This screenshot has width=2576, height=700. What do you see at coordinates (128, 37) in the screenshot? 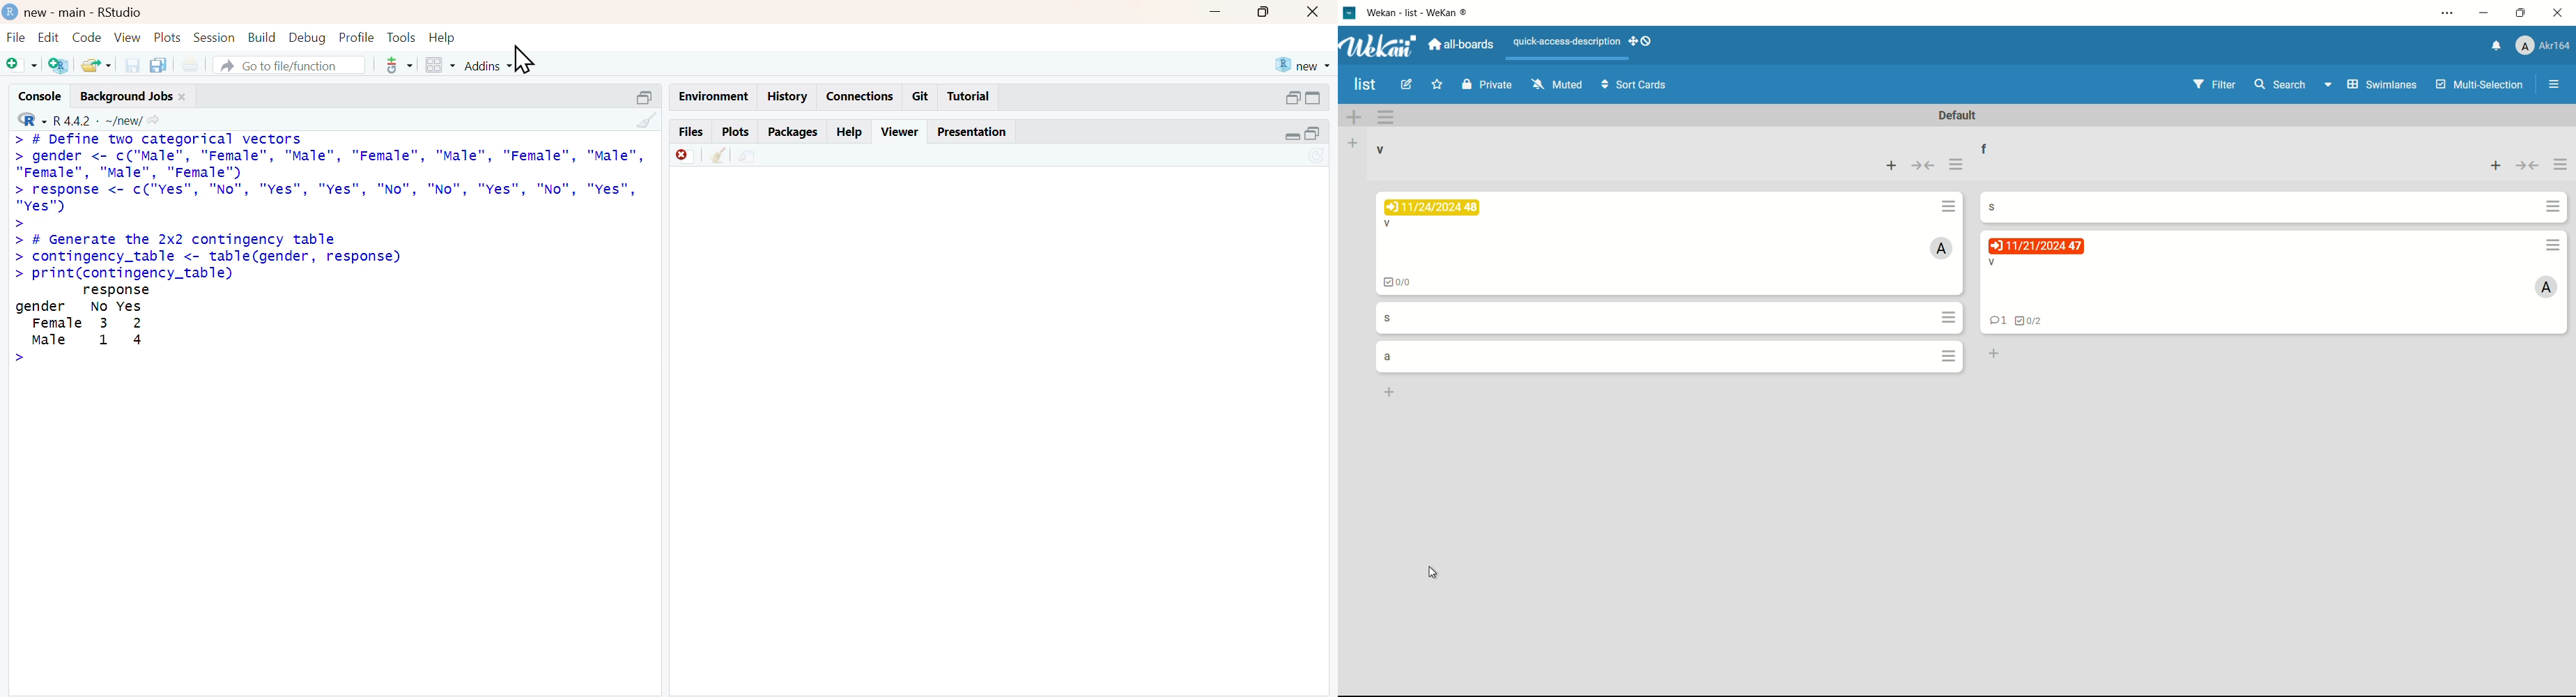
I see `view` at bounding box center [128, 37].